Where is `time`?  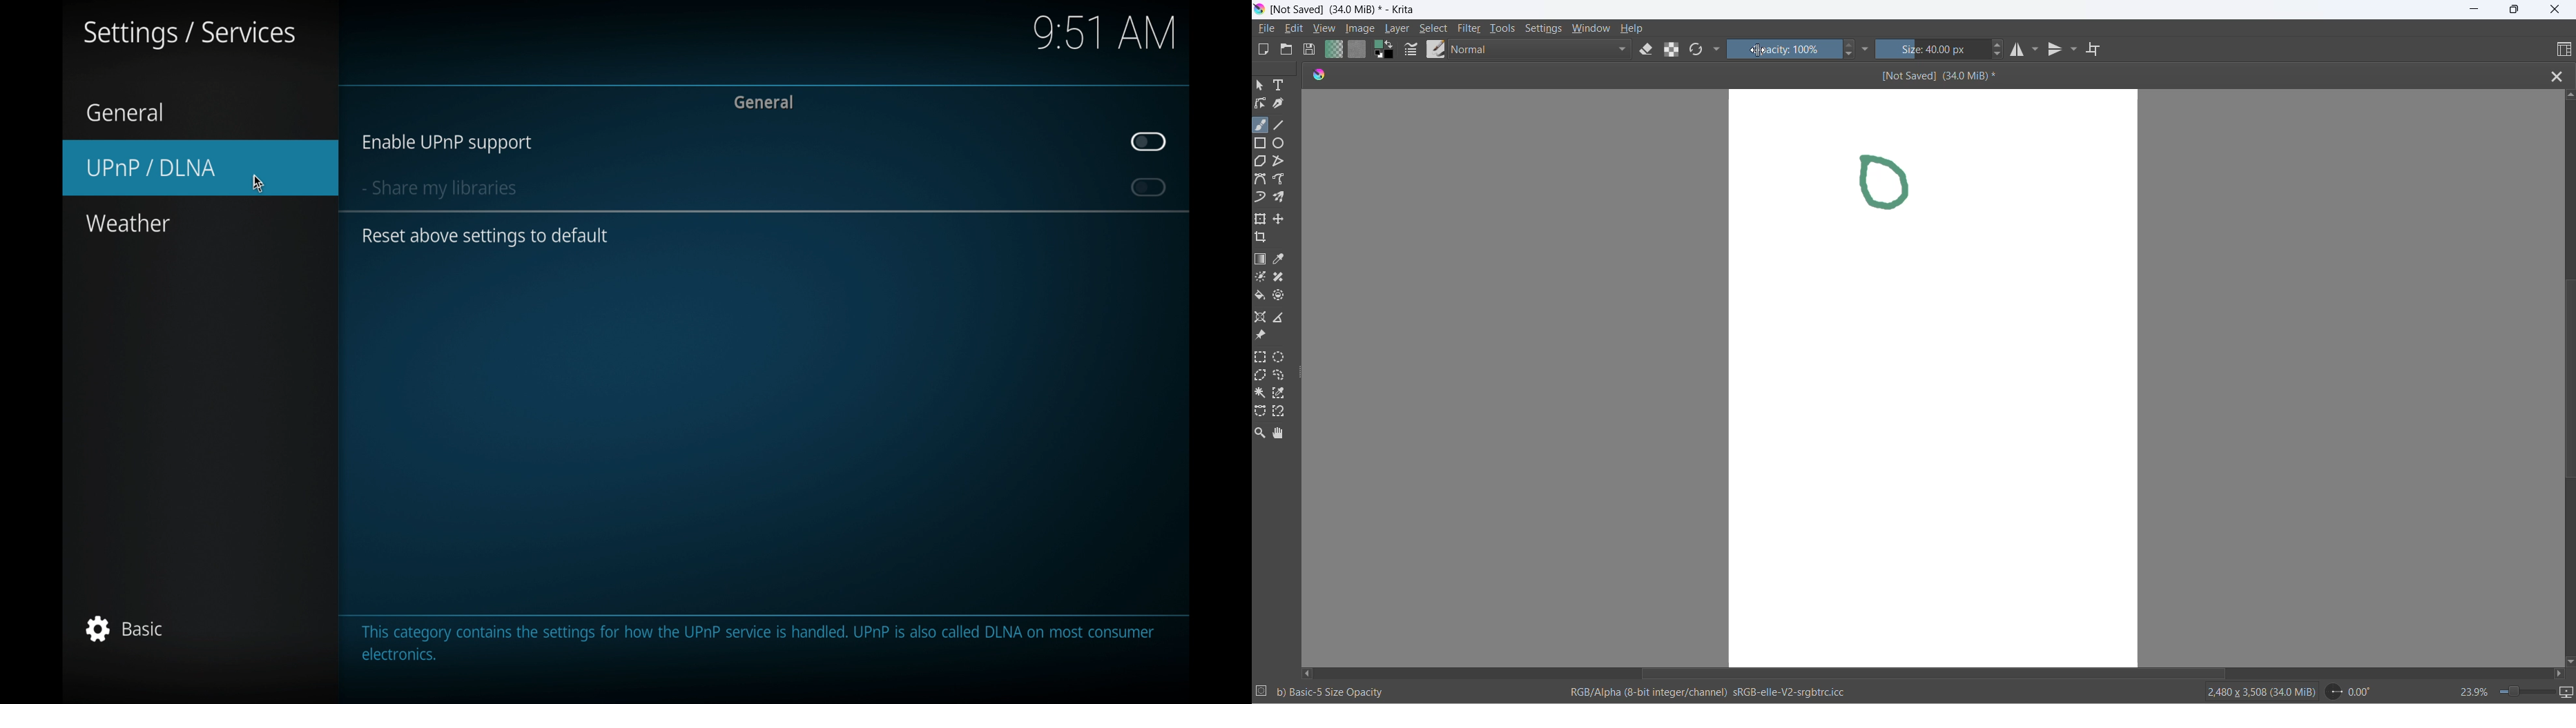 time is located at coordinates (1105, 34).